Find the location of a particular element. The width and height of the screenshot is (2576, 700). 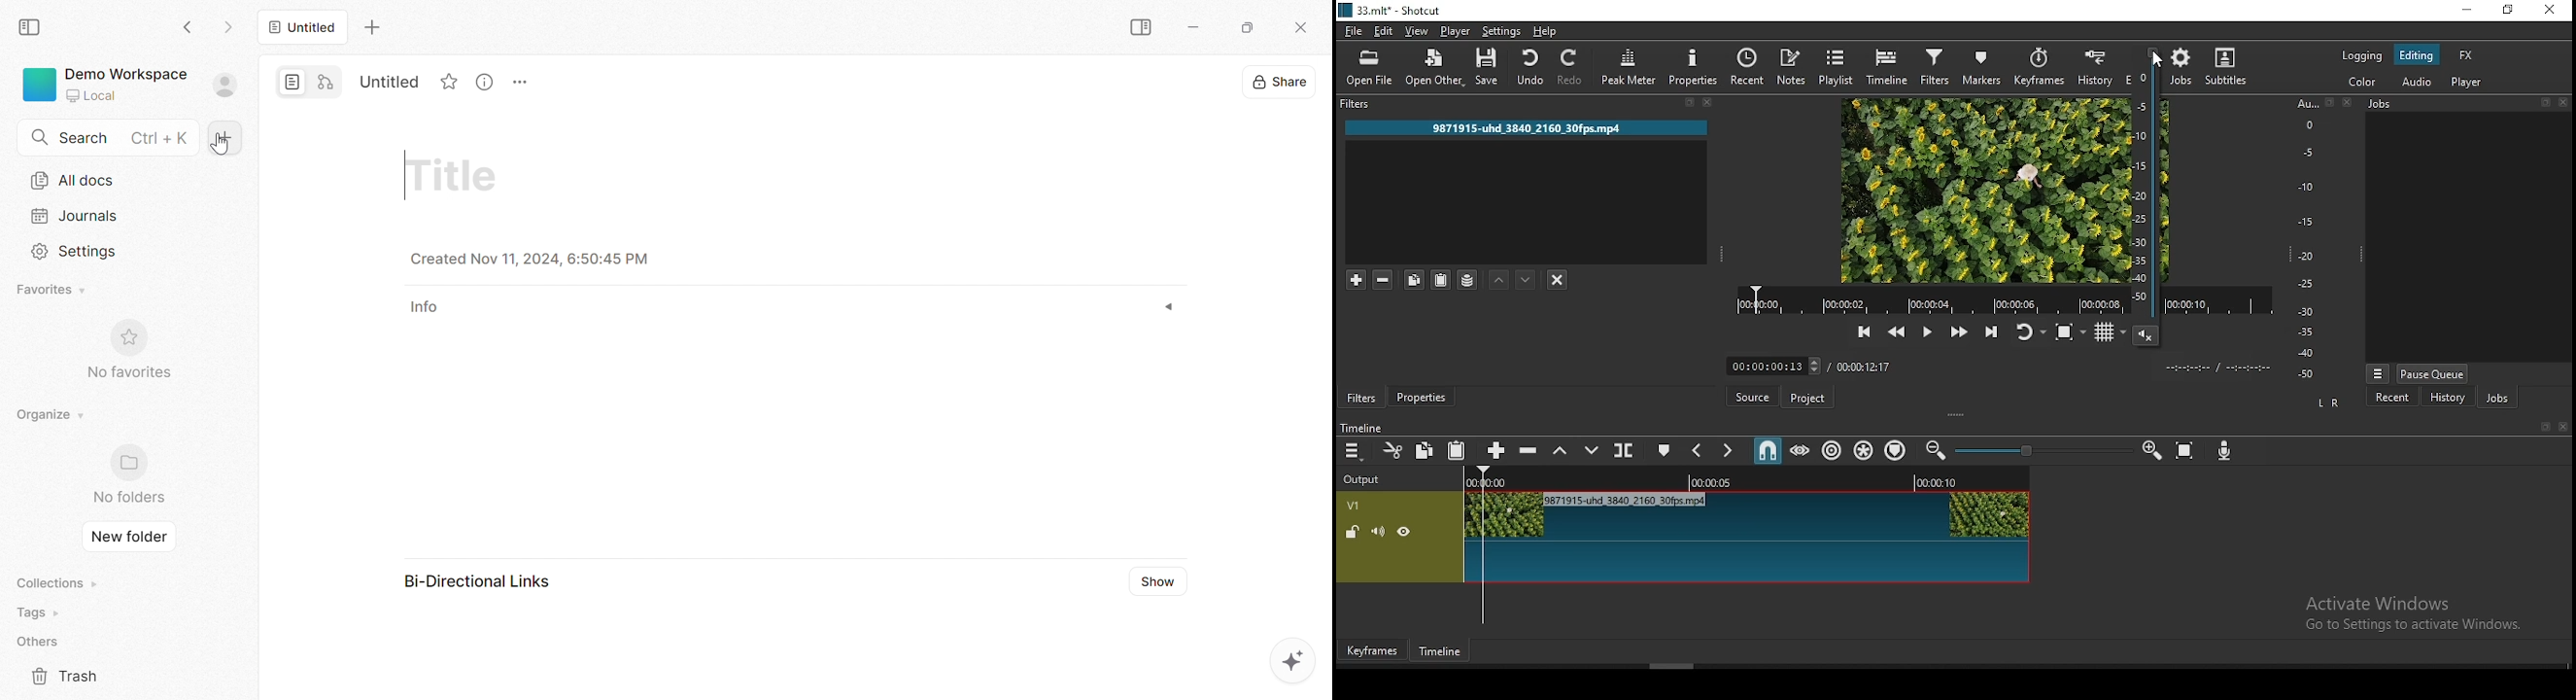

close is located at coordinates (2565, 106).